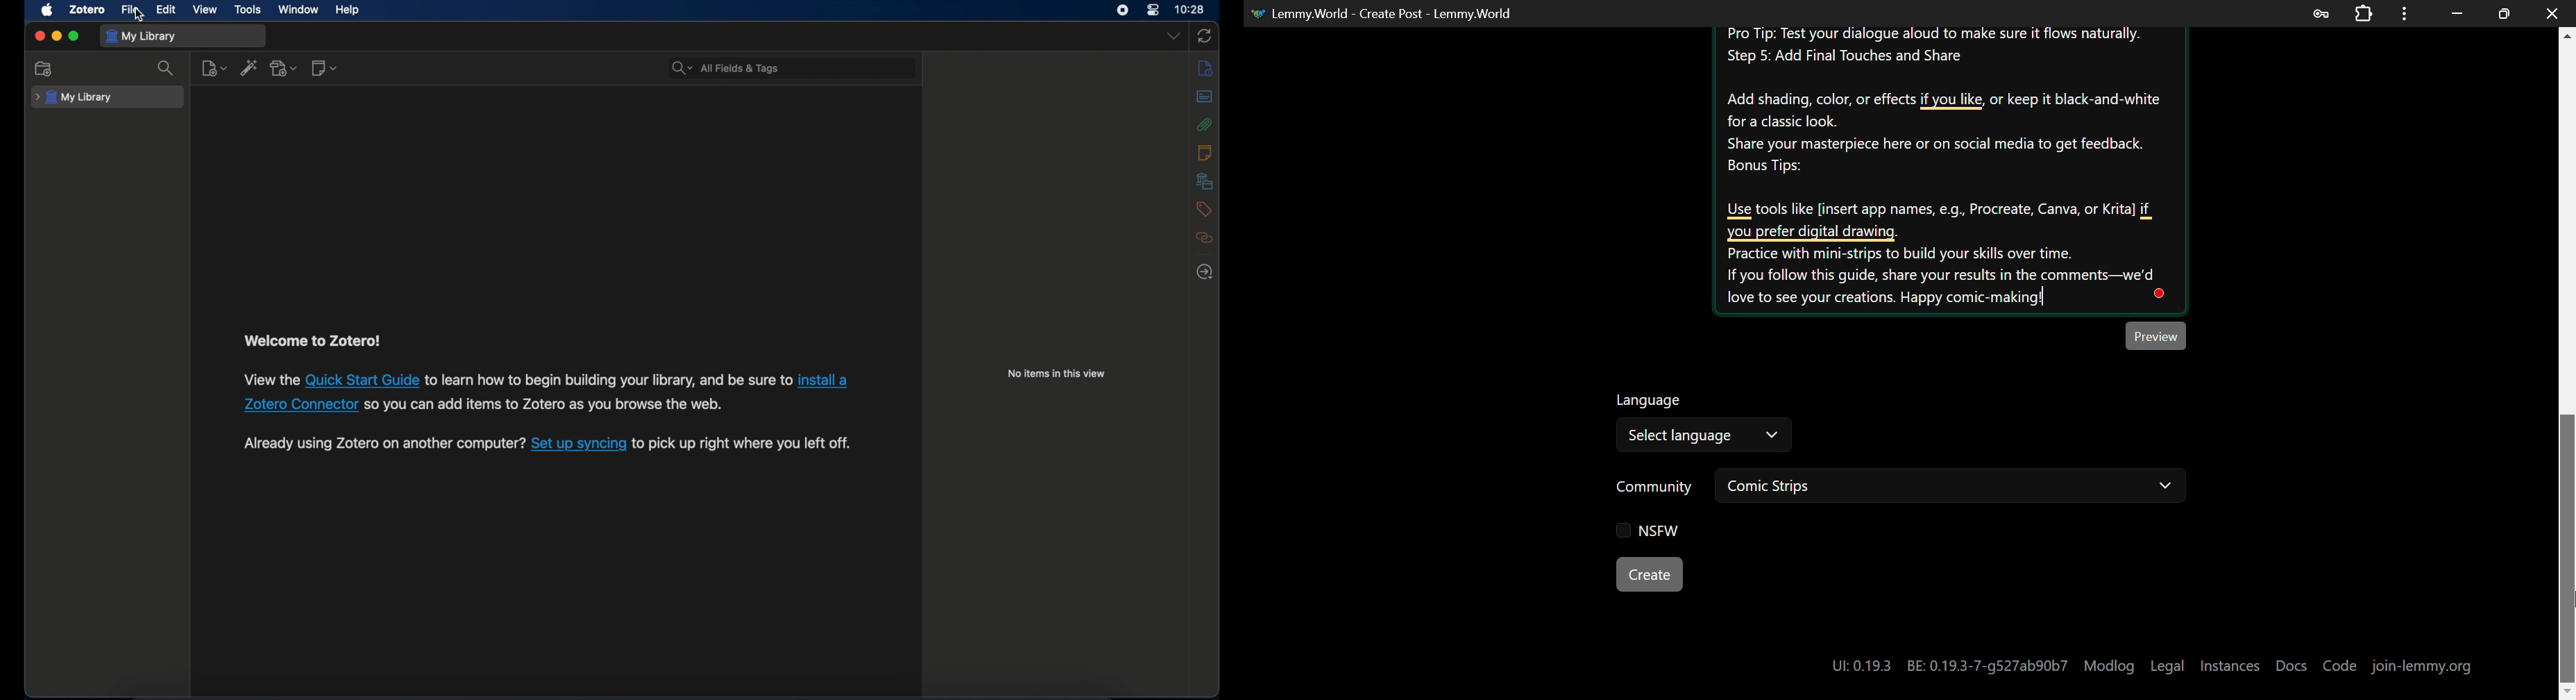 This screenshot has height=700, width=2576. What do you see at coordinates (1205, 238) in the screenshot?
I see `related` at bounding box center [1205, 238].